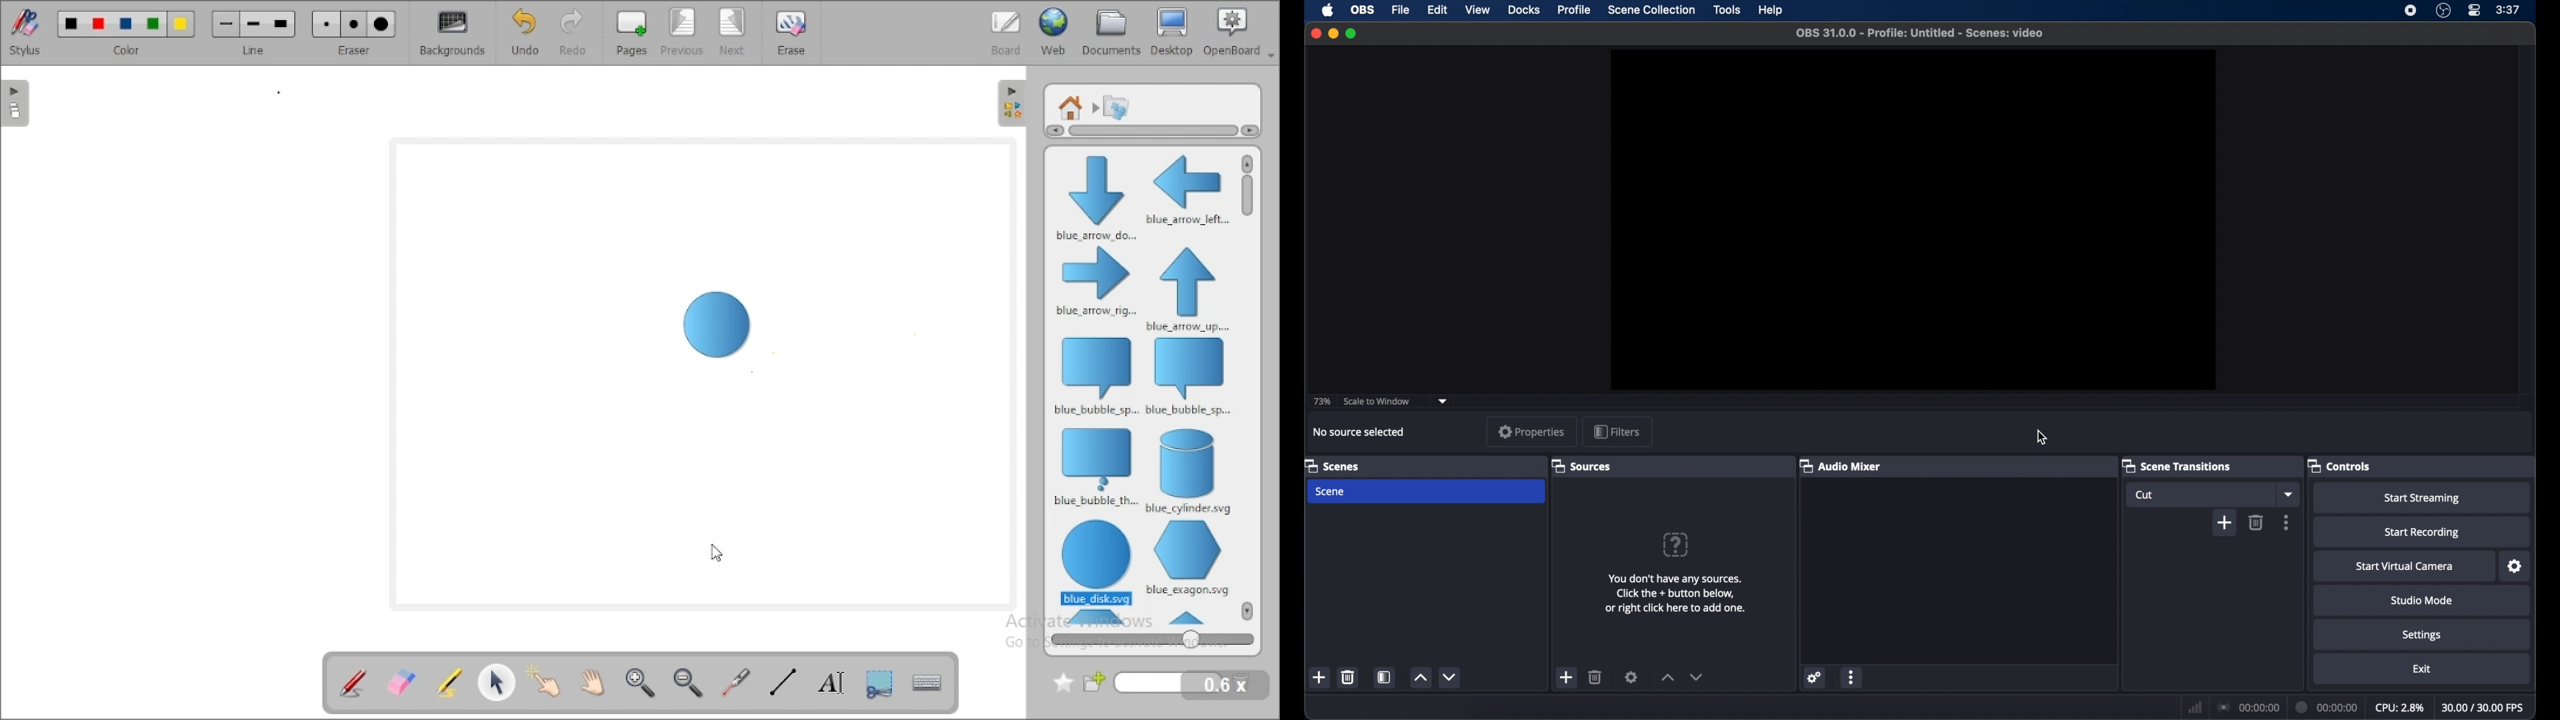 The width and height of the screenshot is (2576, 728). Describe the element at coordinates (2400, 708) in the screenshot. I see `cpu` at that location.